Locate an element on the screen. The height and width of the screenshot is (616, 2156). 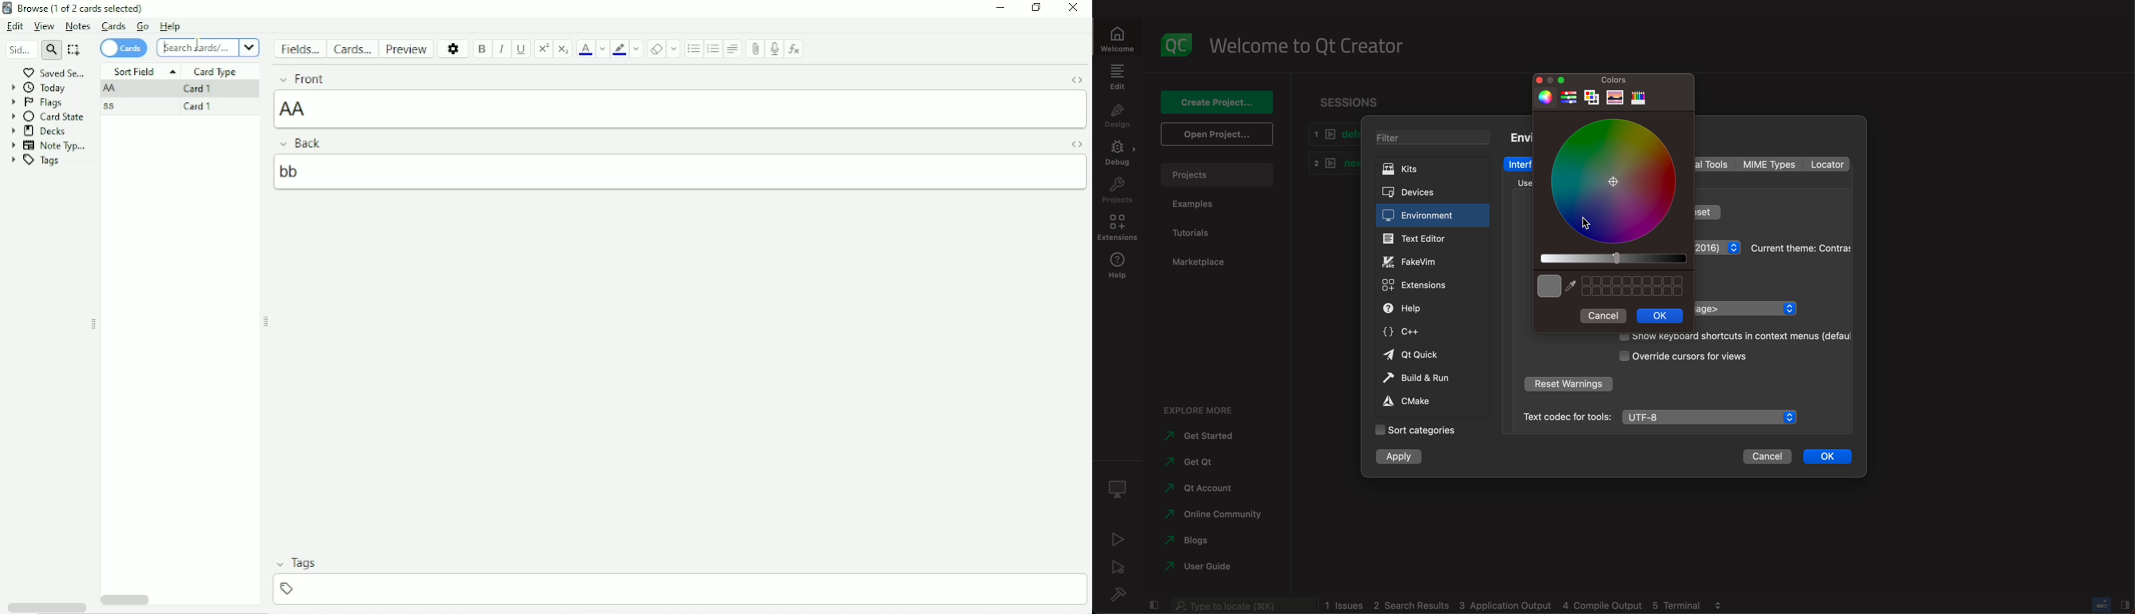
tutorials is located at coordinates (1203, 232).